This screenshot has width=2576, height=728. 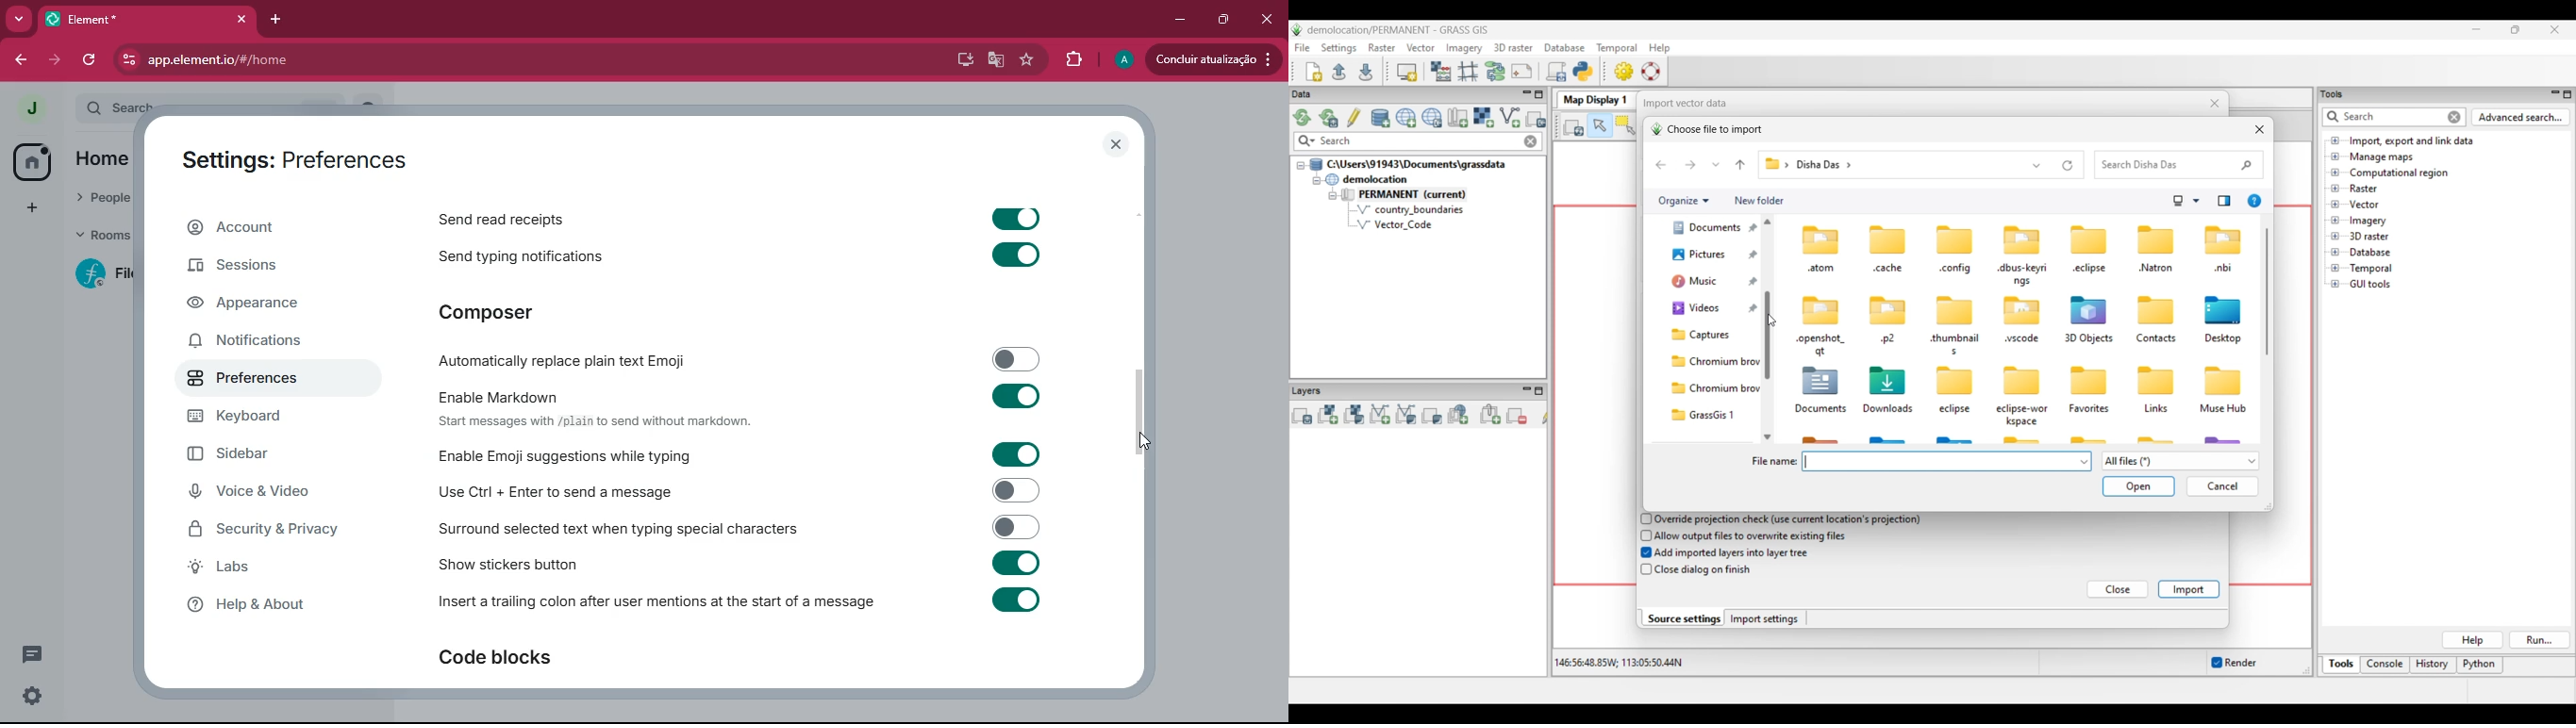 What do you see at coordinates (1024, 60) in the screenshot?
I see `favourite` at bounding box center [1024, 60].